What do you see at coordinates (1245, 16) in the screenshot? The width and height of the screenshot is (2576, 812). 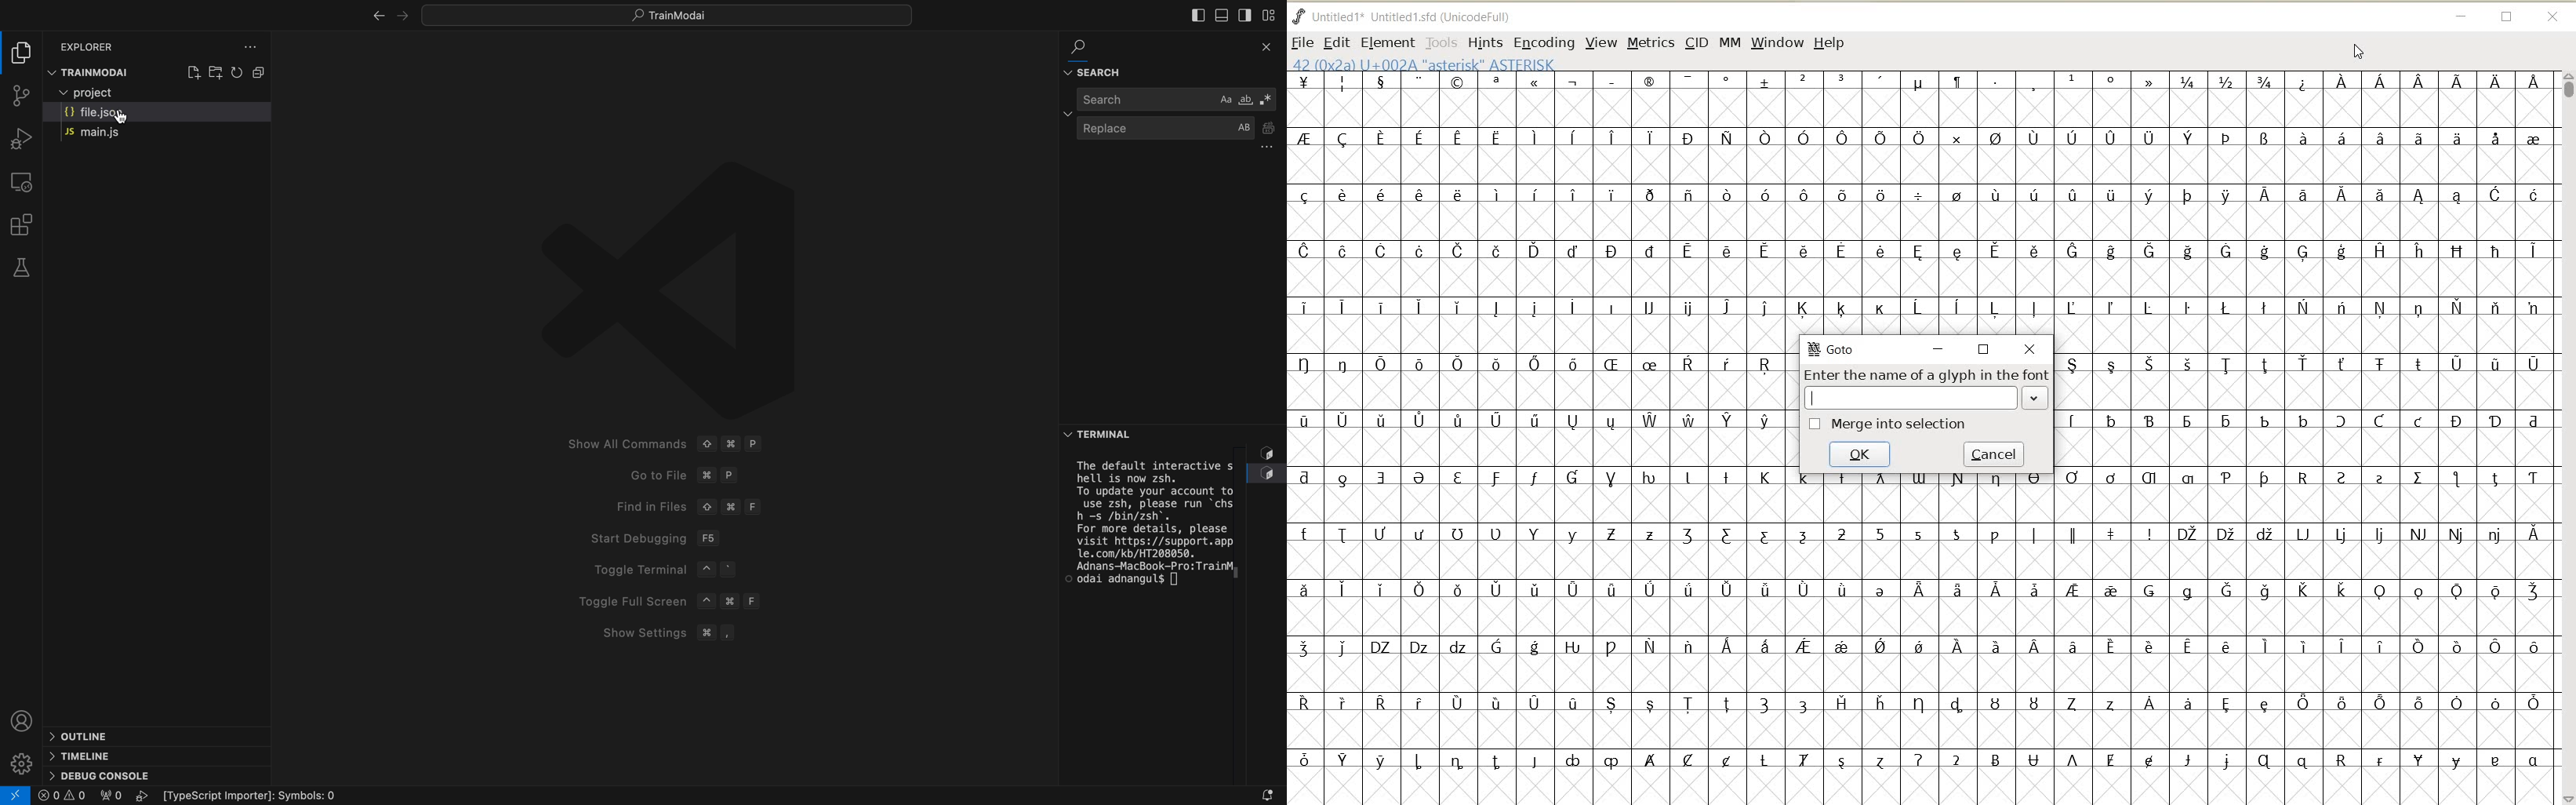 I see `toggle secondary bar` at bounding box center [1245, 16].